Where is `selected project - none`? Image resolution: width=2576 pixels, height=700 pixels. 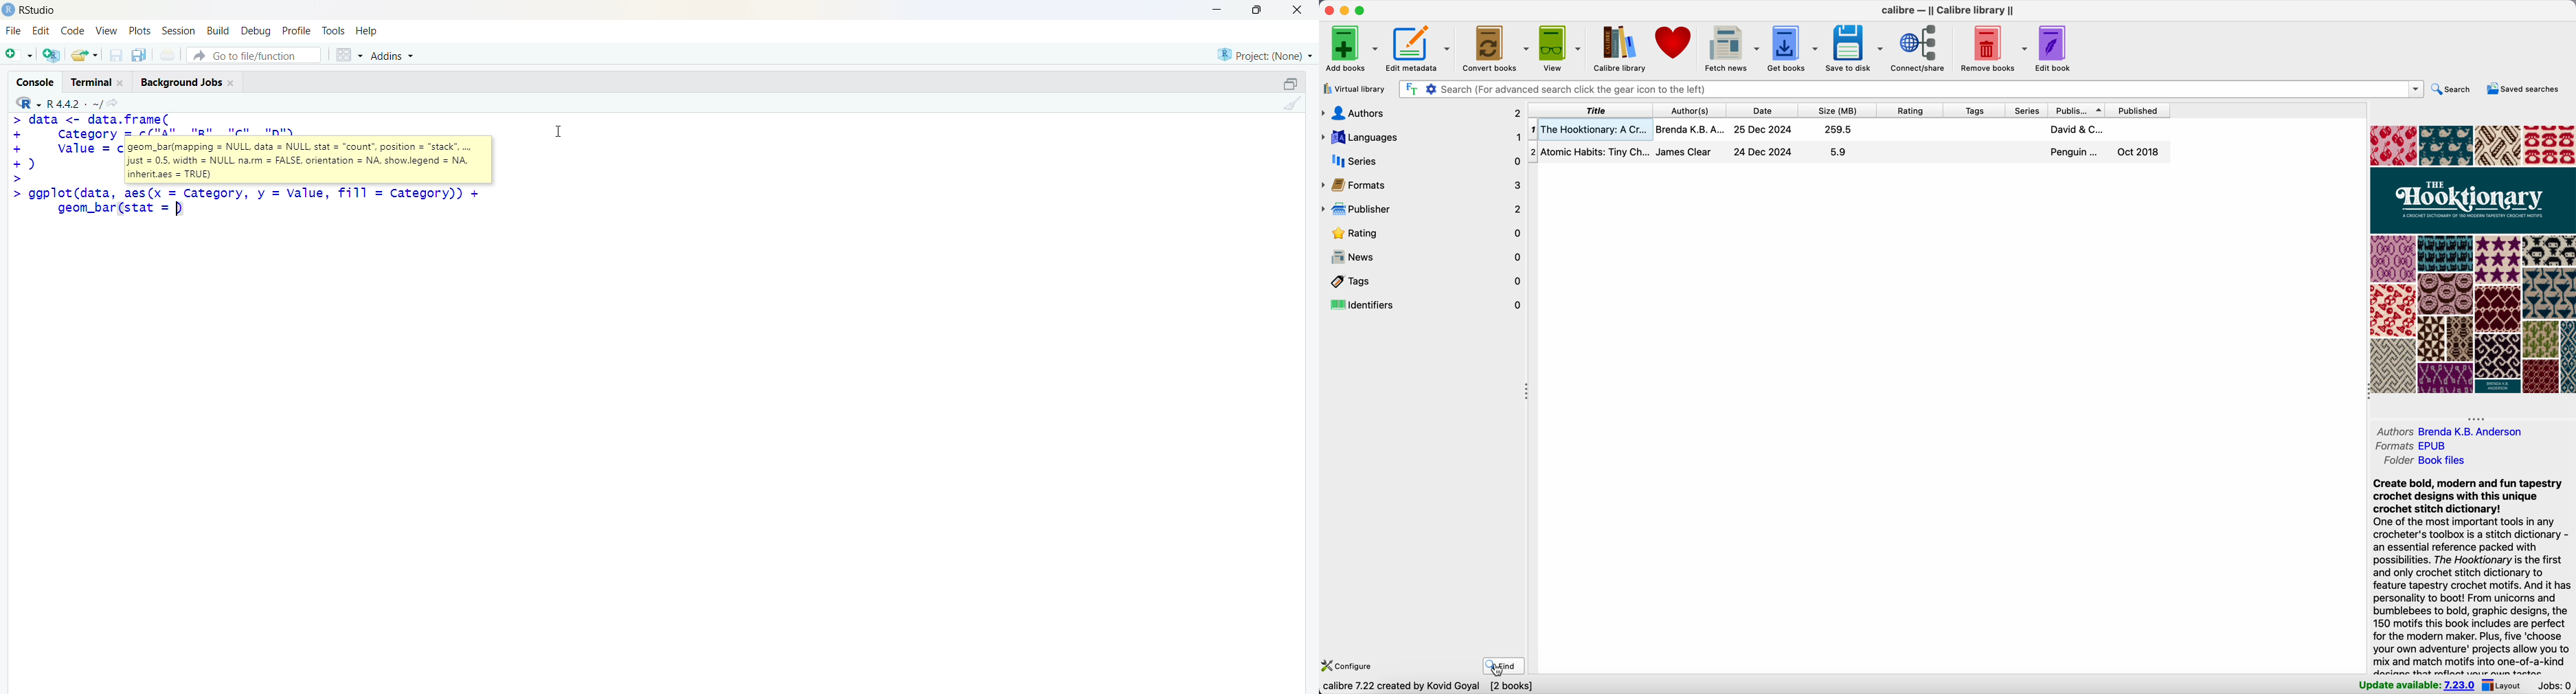 selected project - none is located at coordinates (1267, 54).